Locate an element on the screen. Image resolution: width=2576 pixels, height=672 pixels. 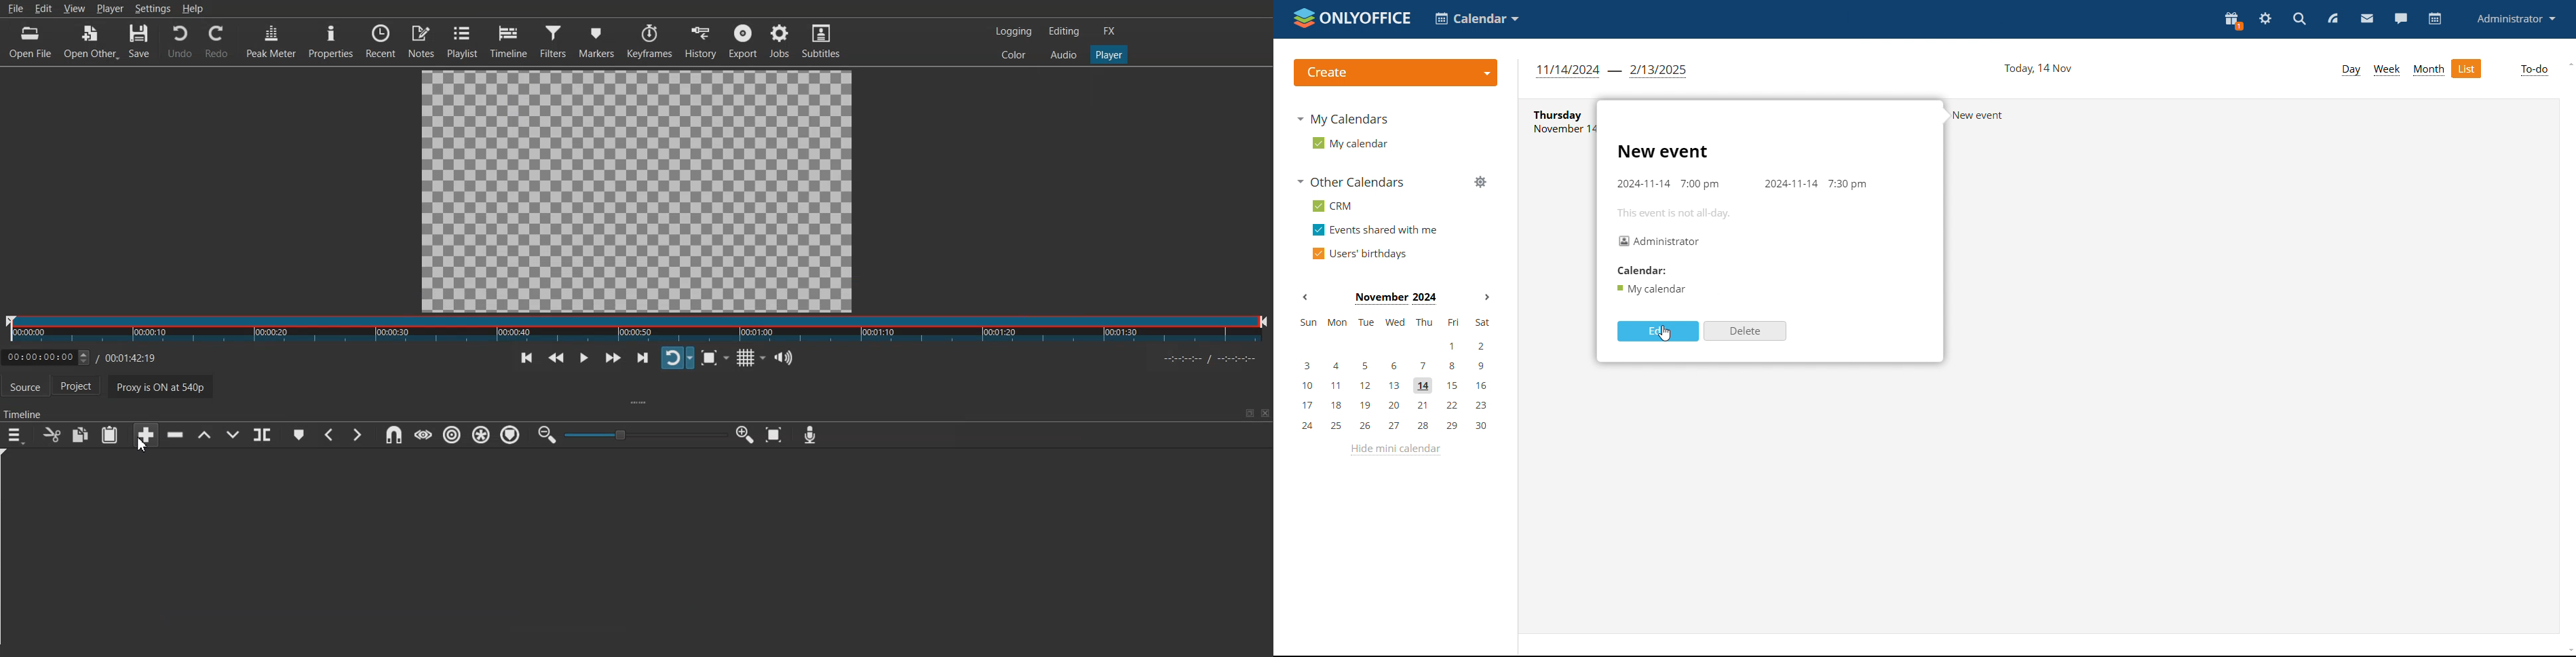
Save is located at coordinates (140, 42).